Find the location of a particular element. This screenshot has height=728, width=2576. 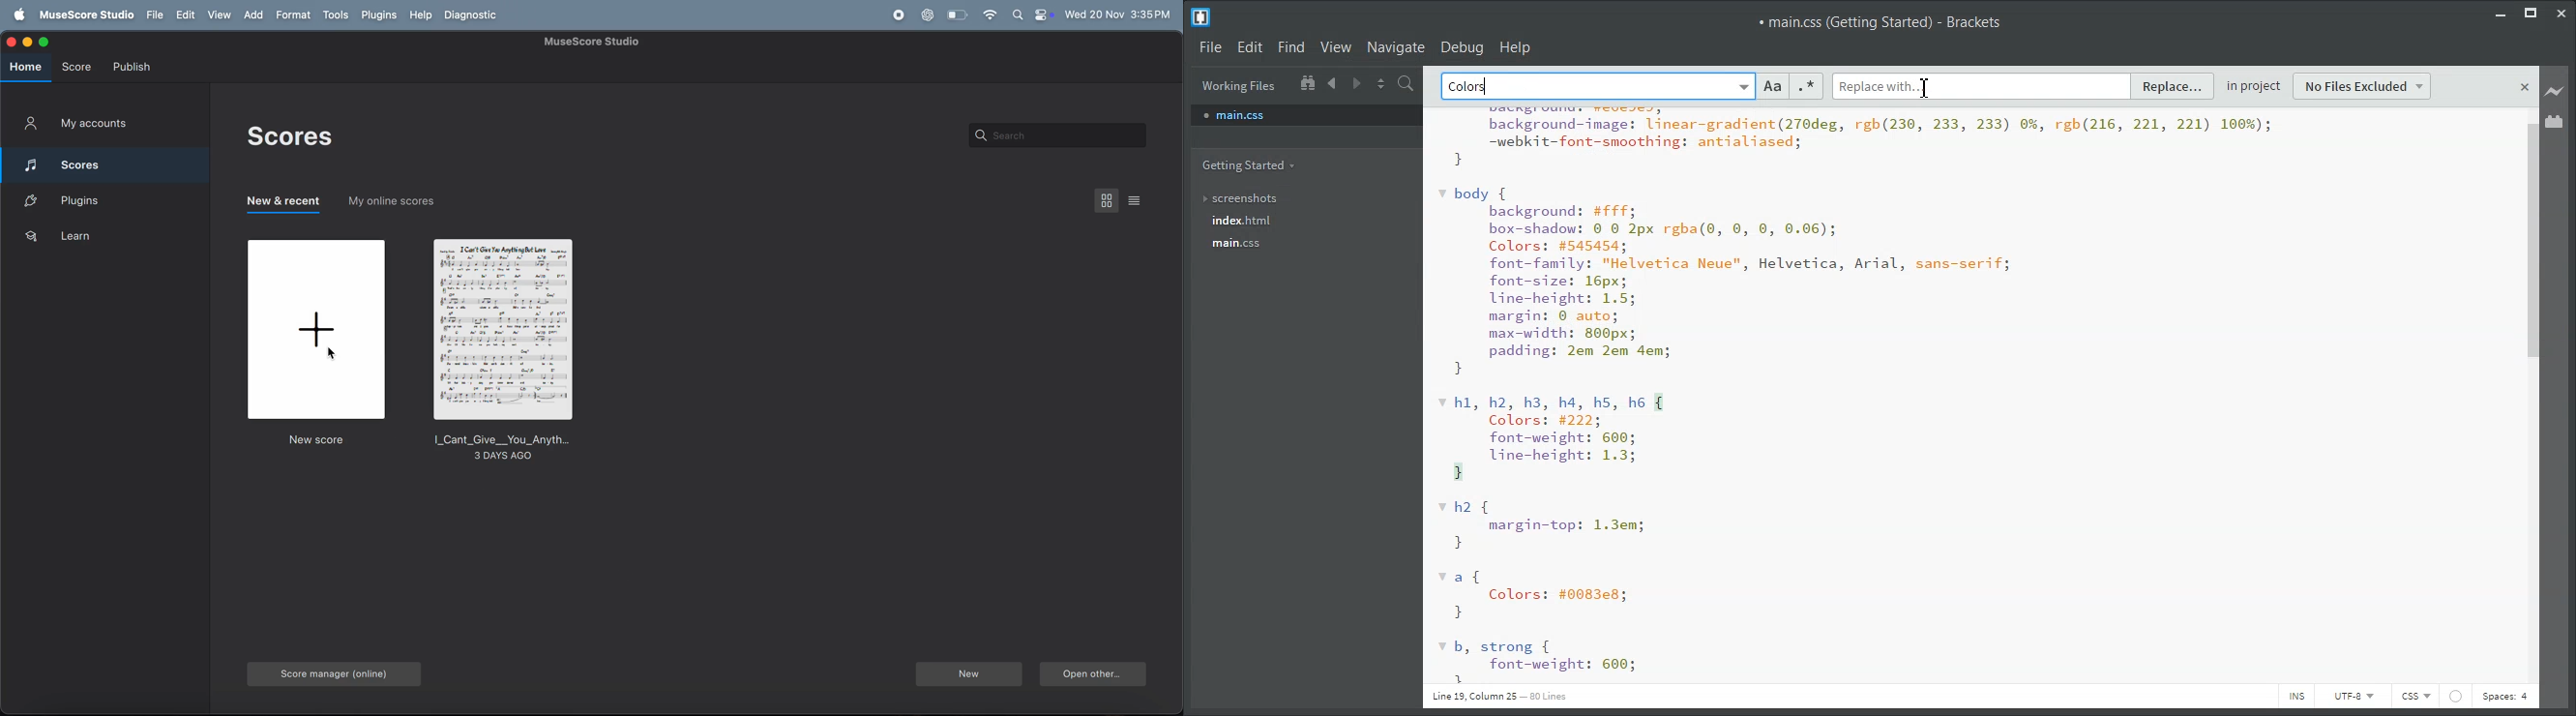

score mangager online is located at coordinates (338, 671).